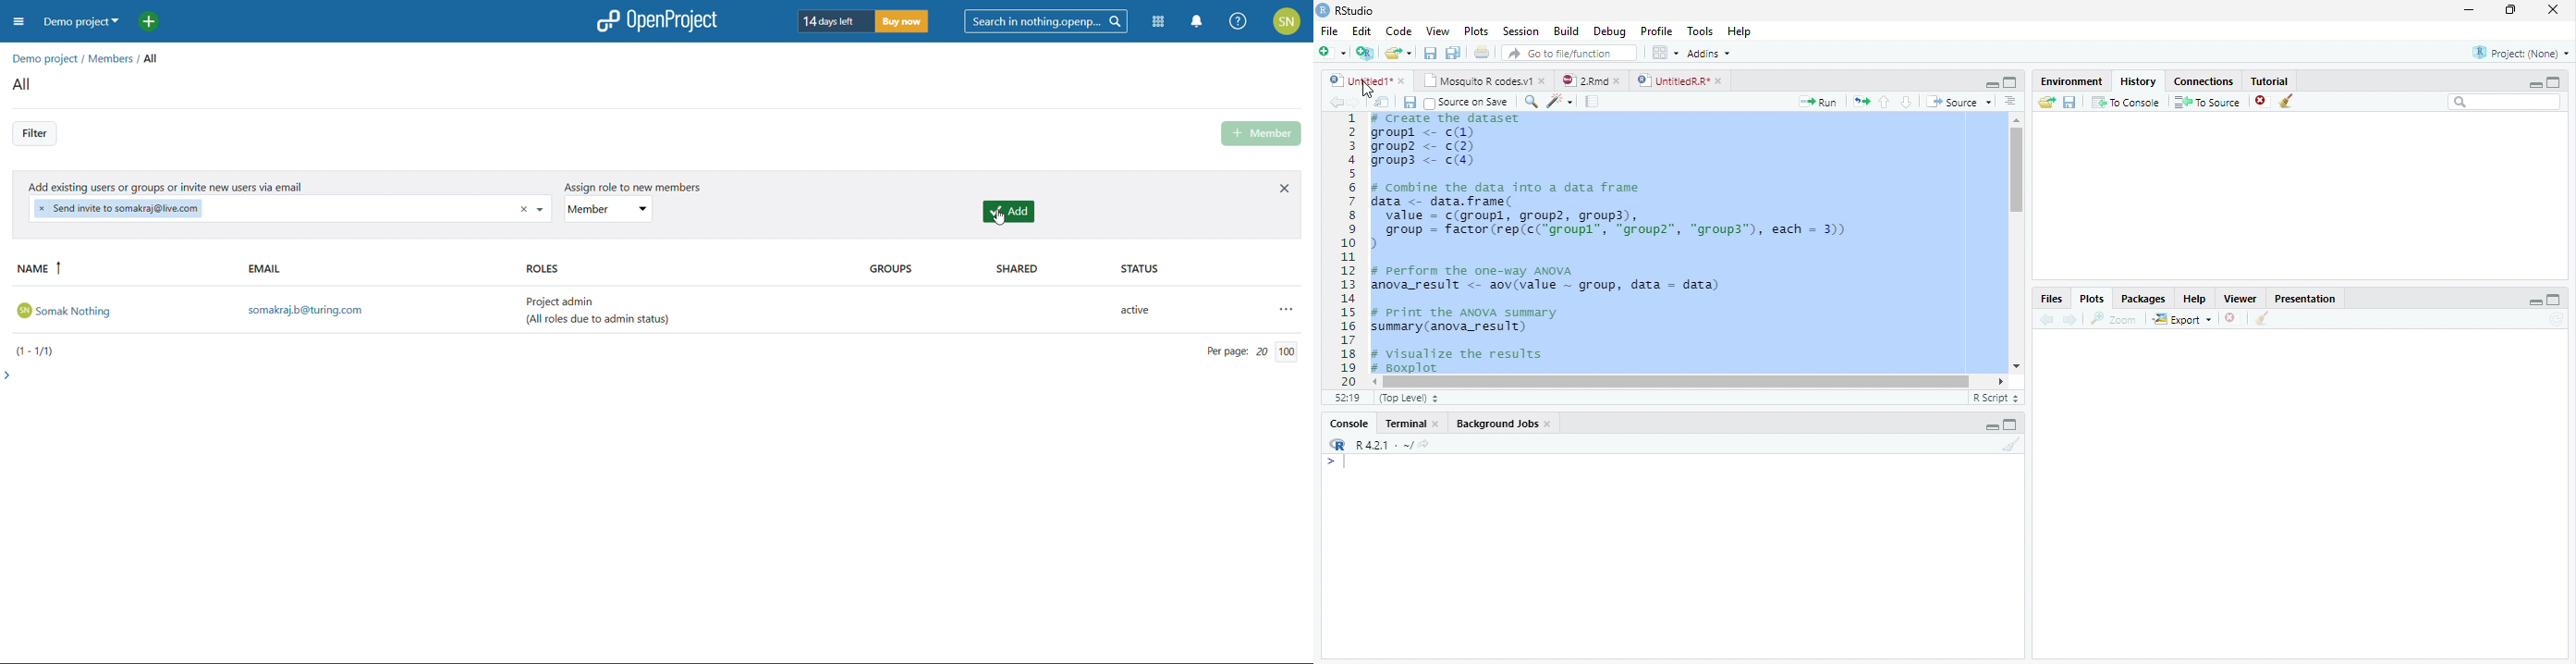 The height and width of the screenshot is (672, 2576). What do you see at coordinates (2470, 11) in the screenshot?
I see `Minimize` at bounding box center [2470, 11].